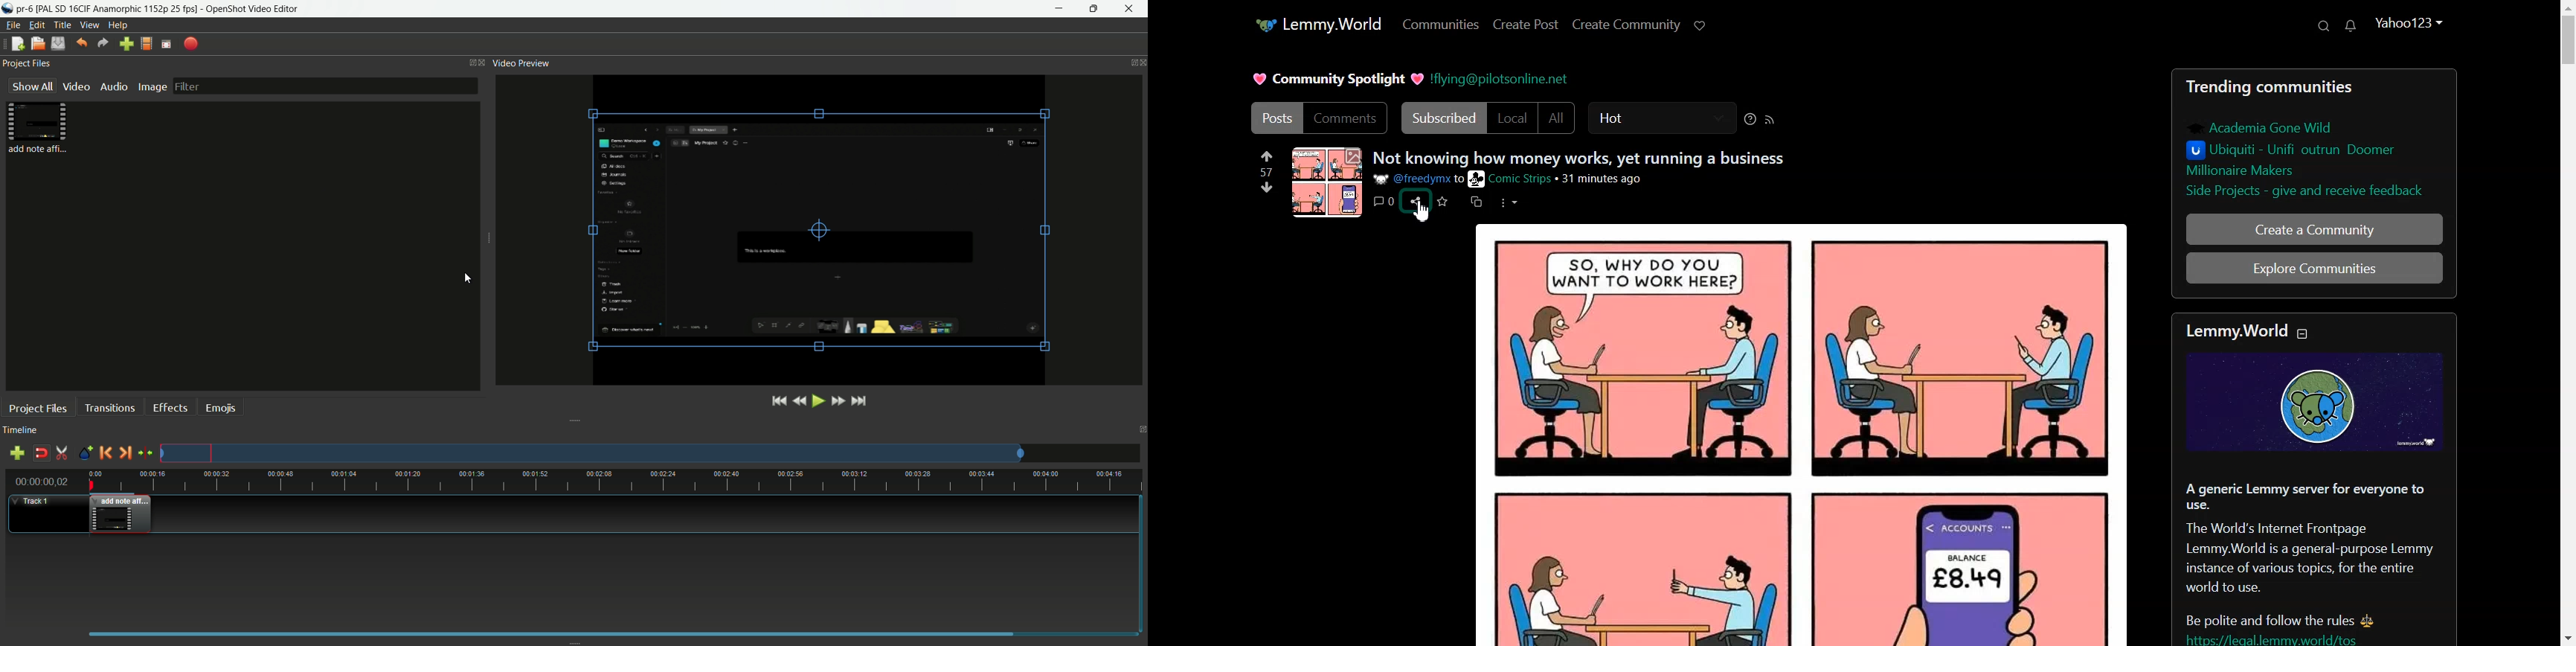 The image size is (2576, 672). I want to click on Text, so click(2314, 501).